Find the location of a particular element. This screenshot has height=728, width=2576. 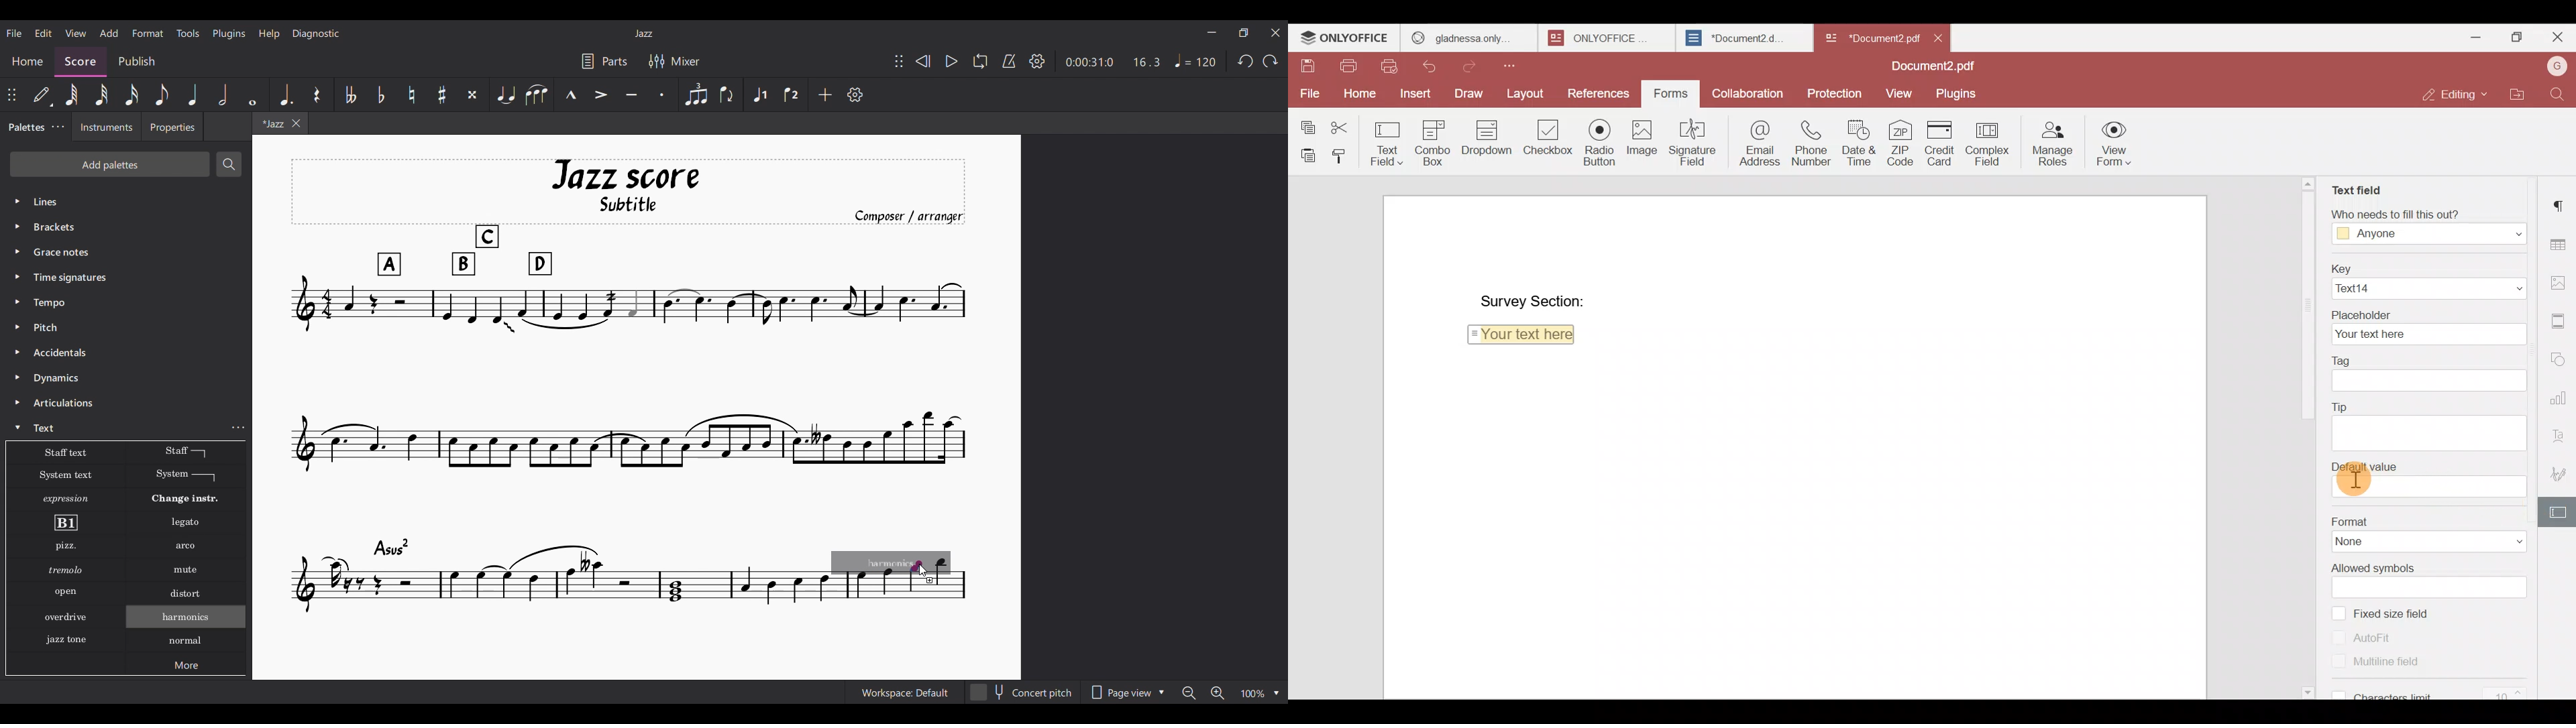

Harmonics is located at coordinates (194, 620).